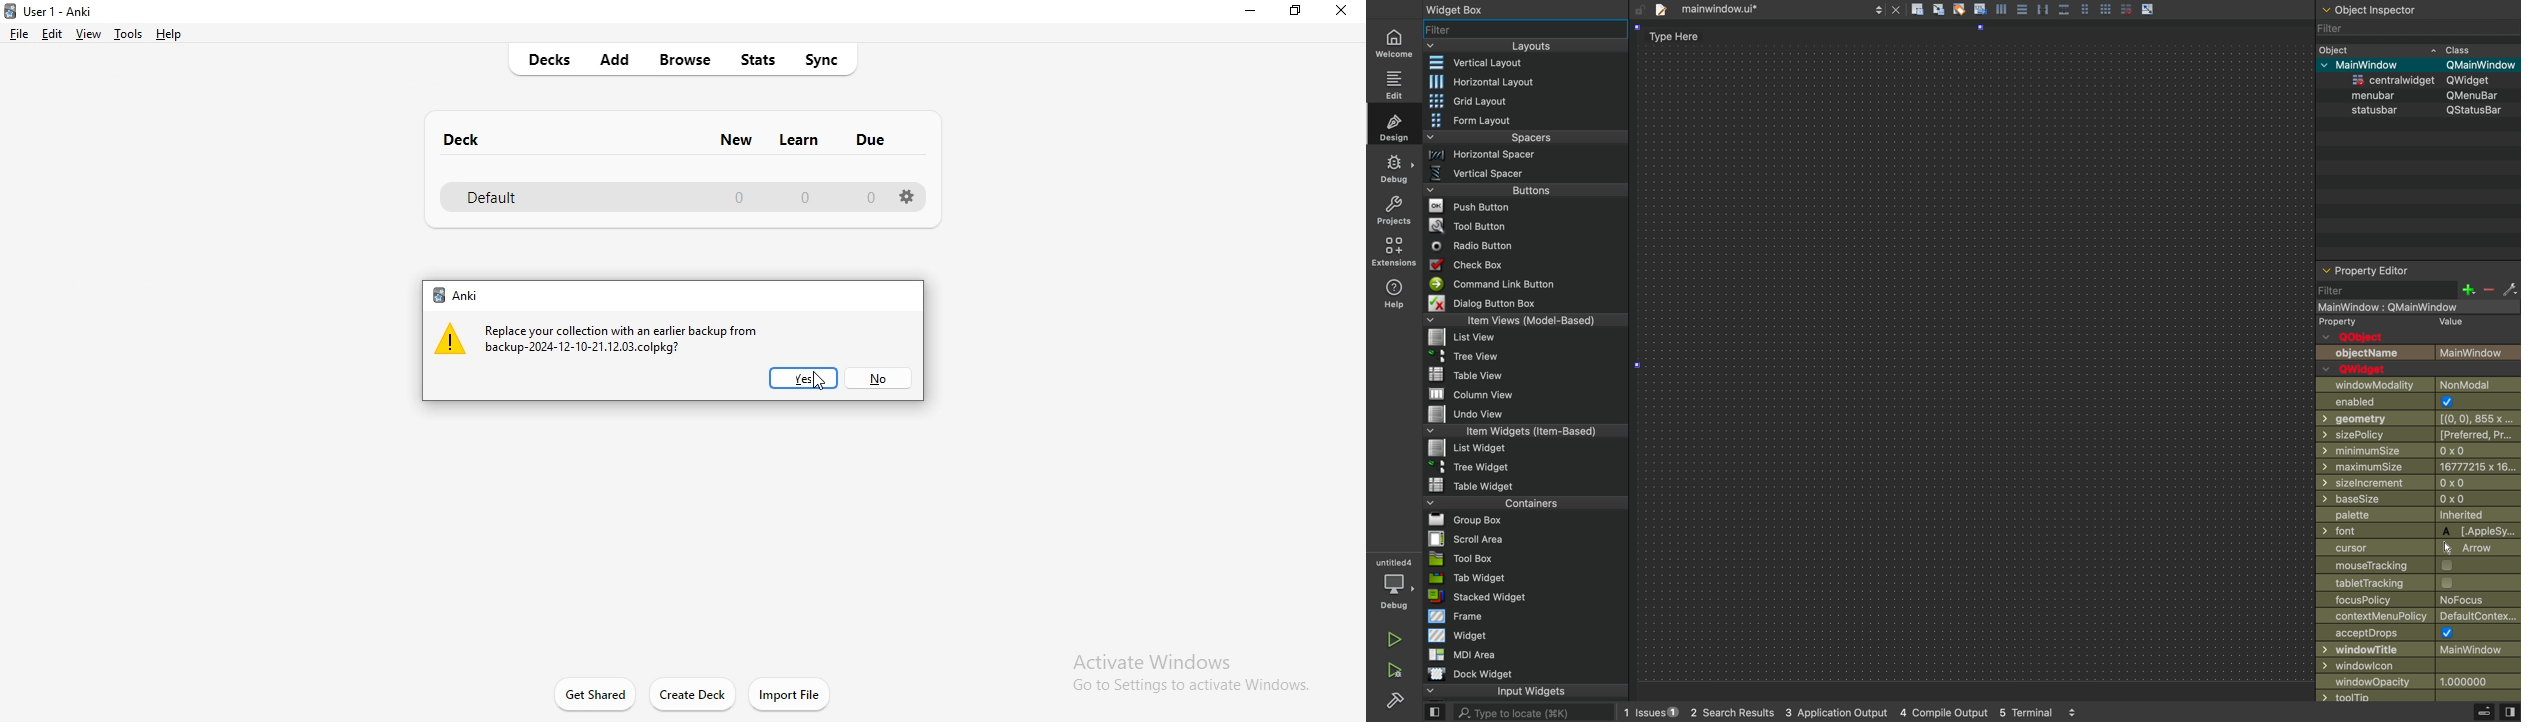  Describe the element at coordinates (2446, 323) in the screenshot. I see `value` at that location.